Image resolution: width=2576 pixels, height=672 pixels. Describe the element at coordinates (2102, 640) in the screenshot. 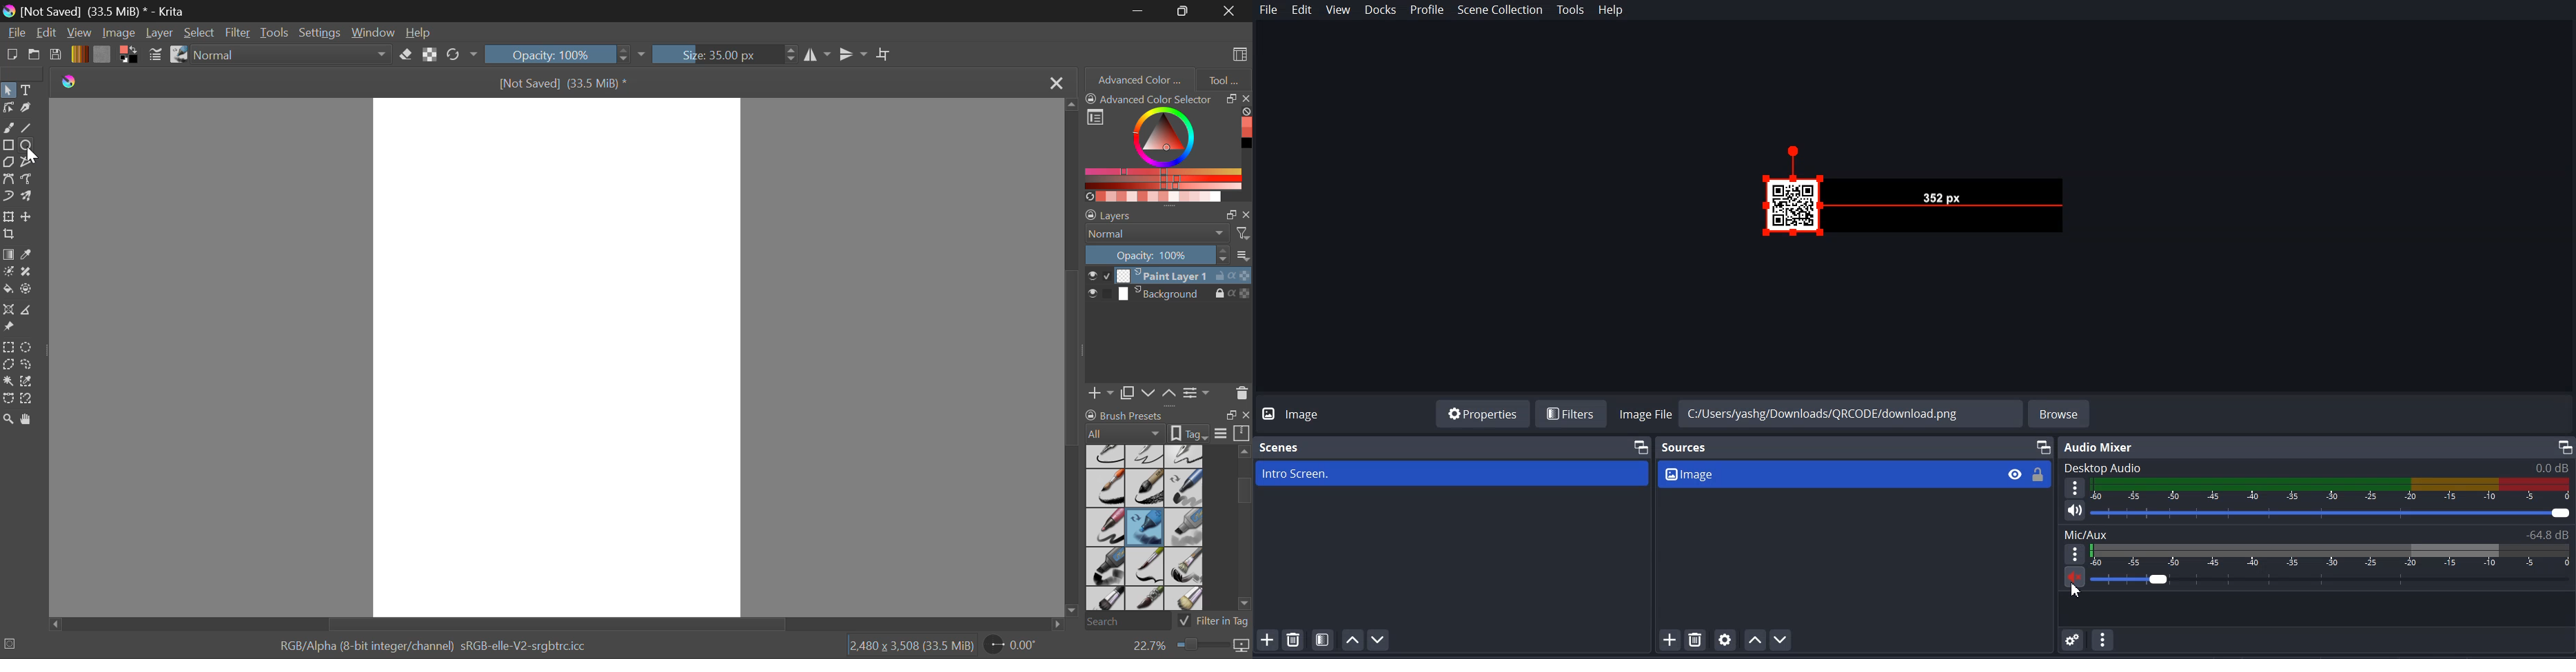

I see `Audio Mixer Menu` at that location.